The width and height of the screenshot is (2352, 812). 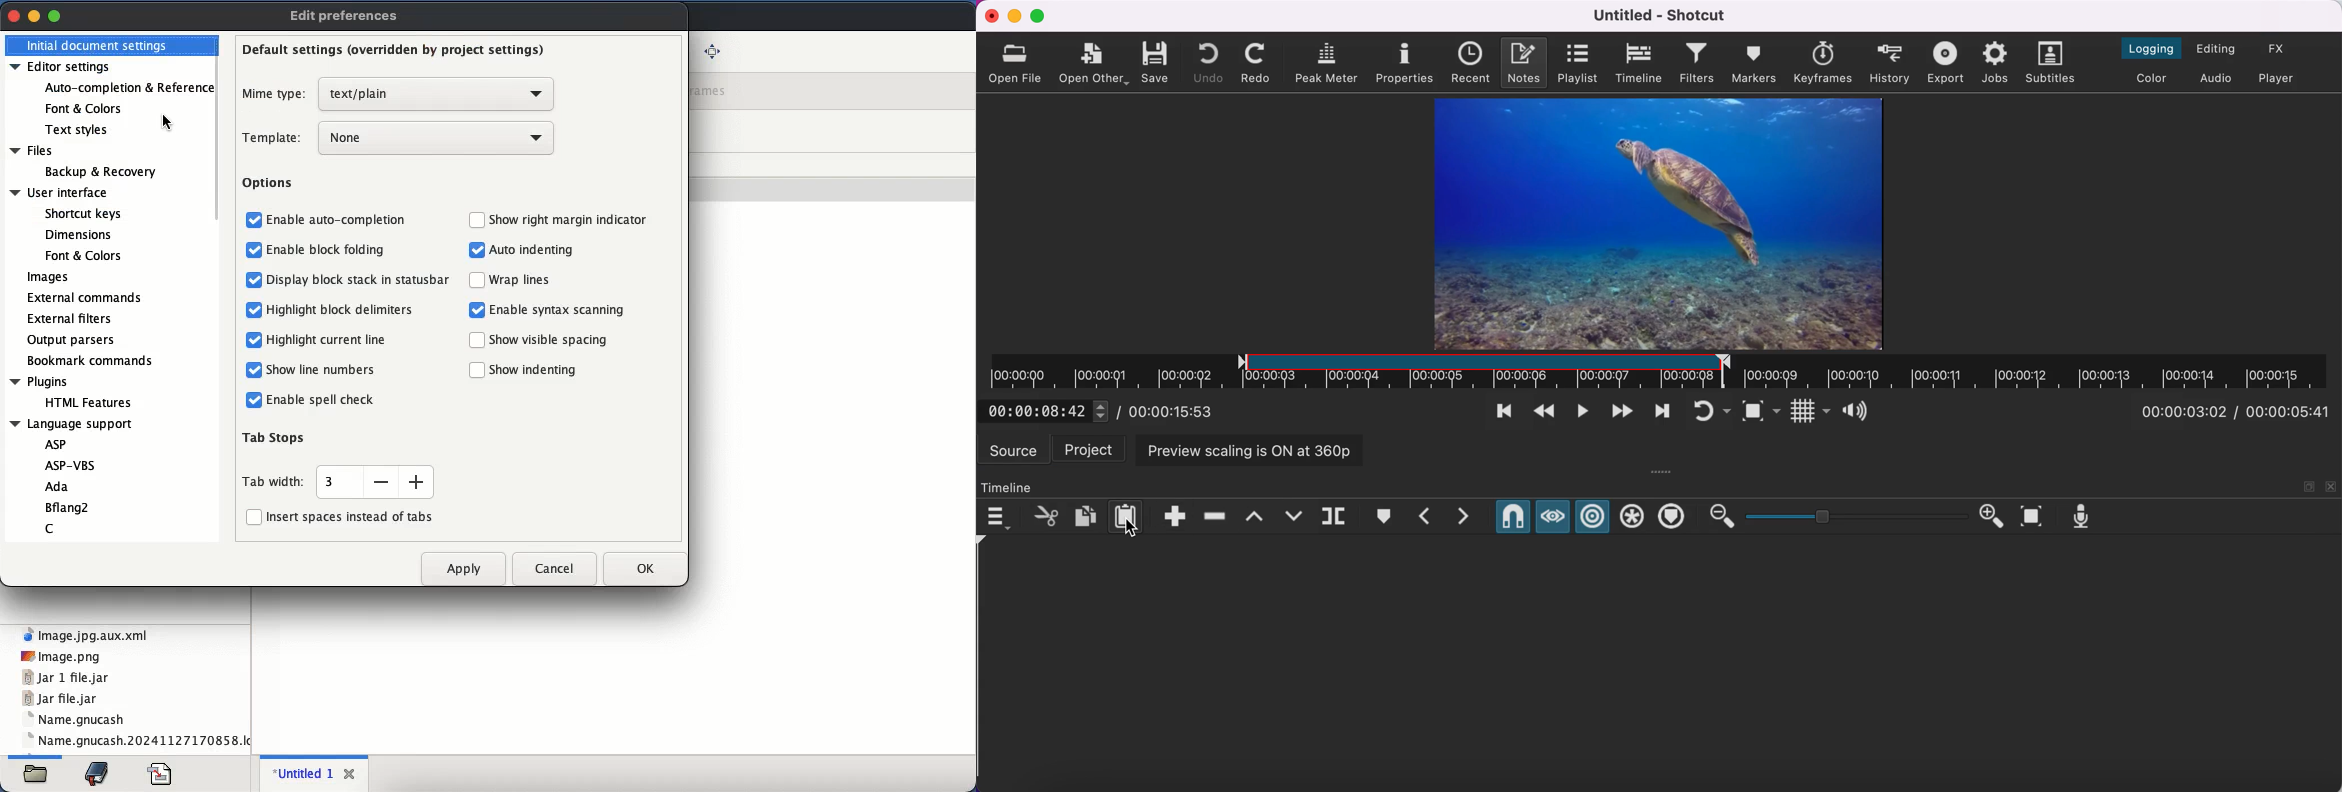 I want to click on export, so click(x=1945, y=63).